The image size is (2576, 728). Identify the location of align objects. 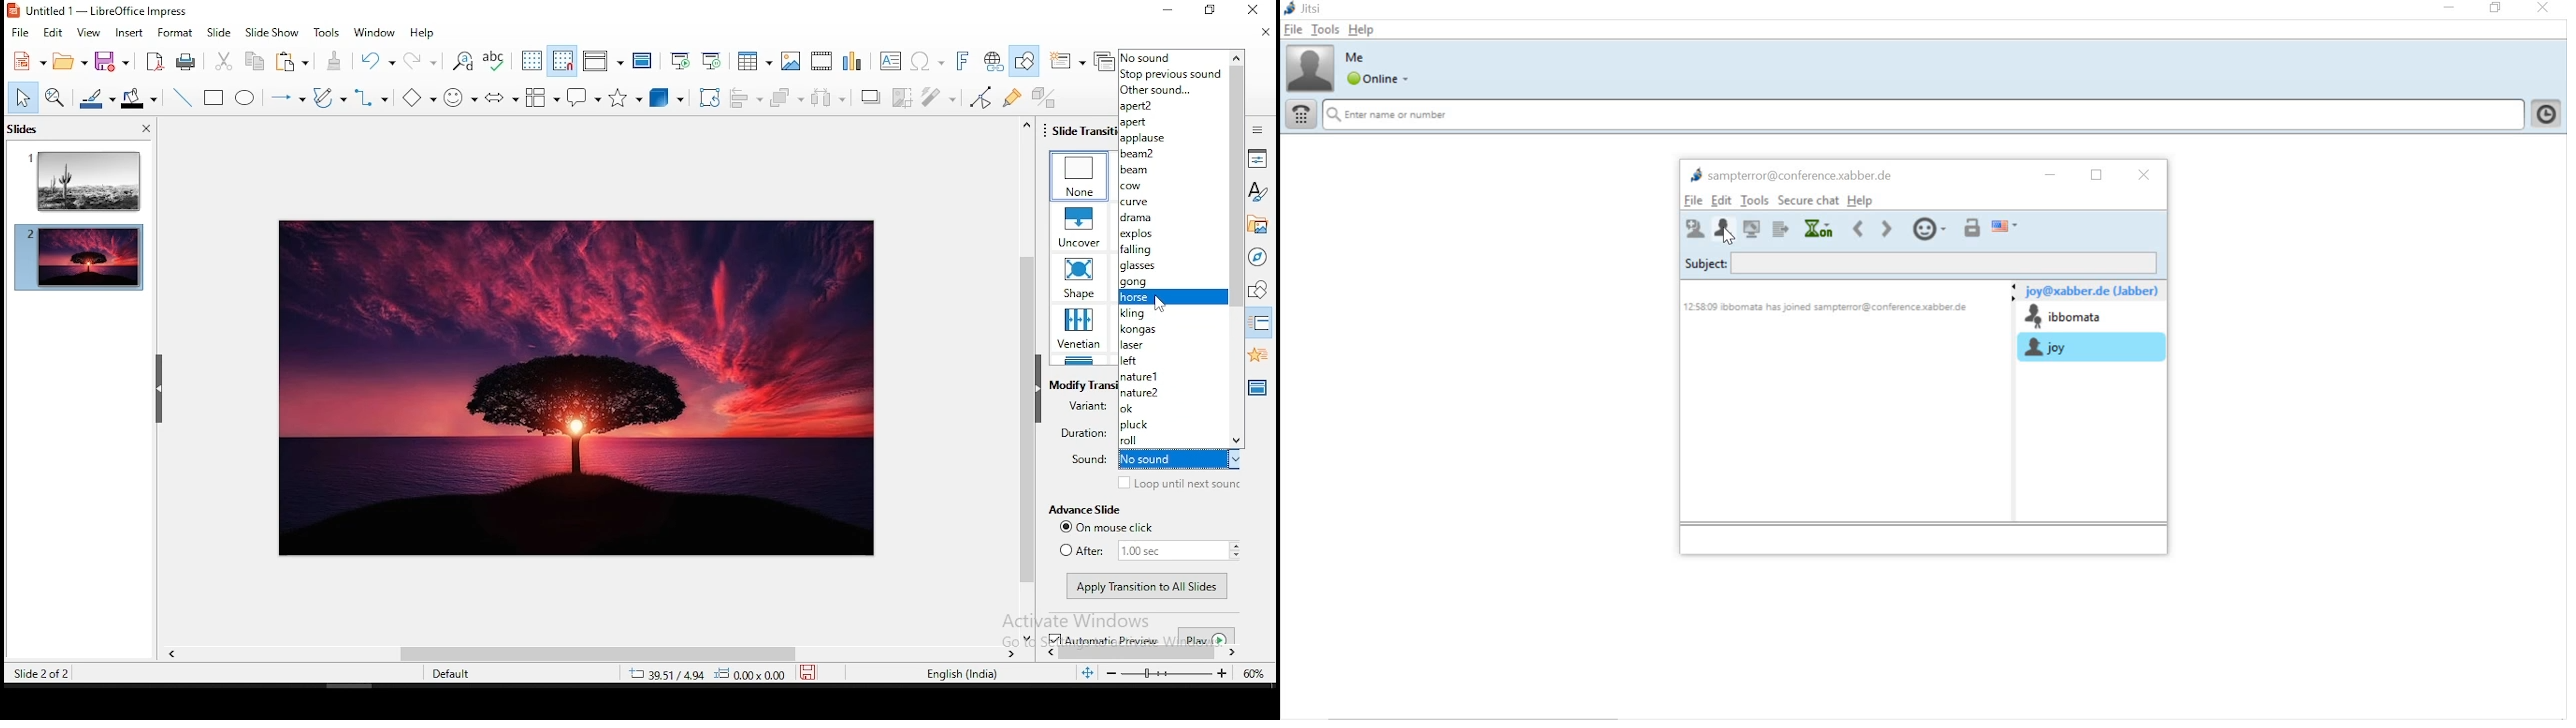
(749, 99).